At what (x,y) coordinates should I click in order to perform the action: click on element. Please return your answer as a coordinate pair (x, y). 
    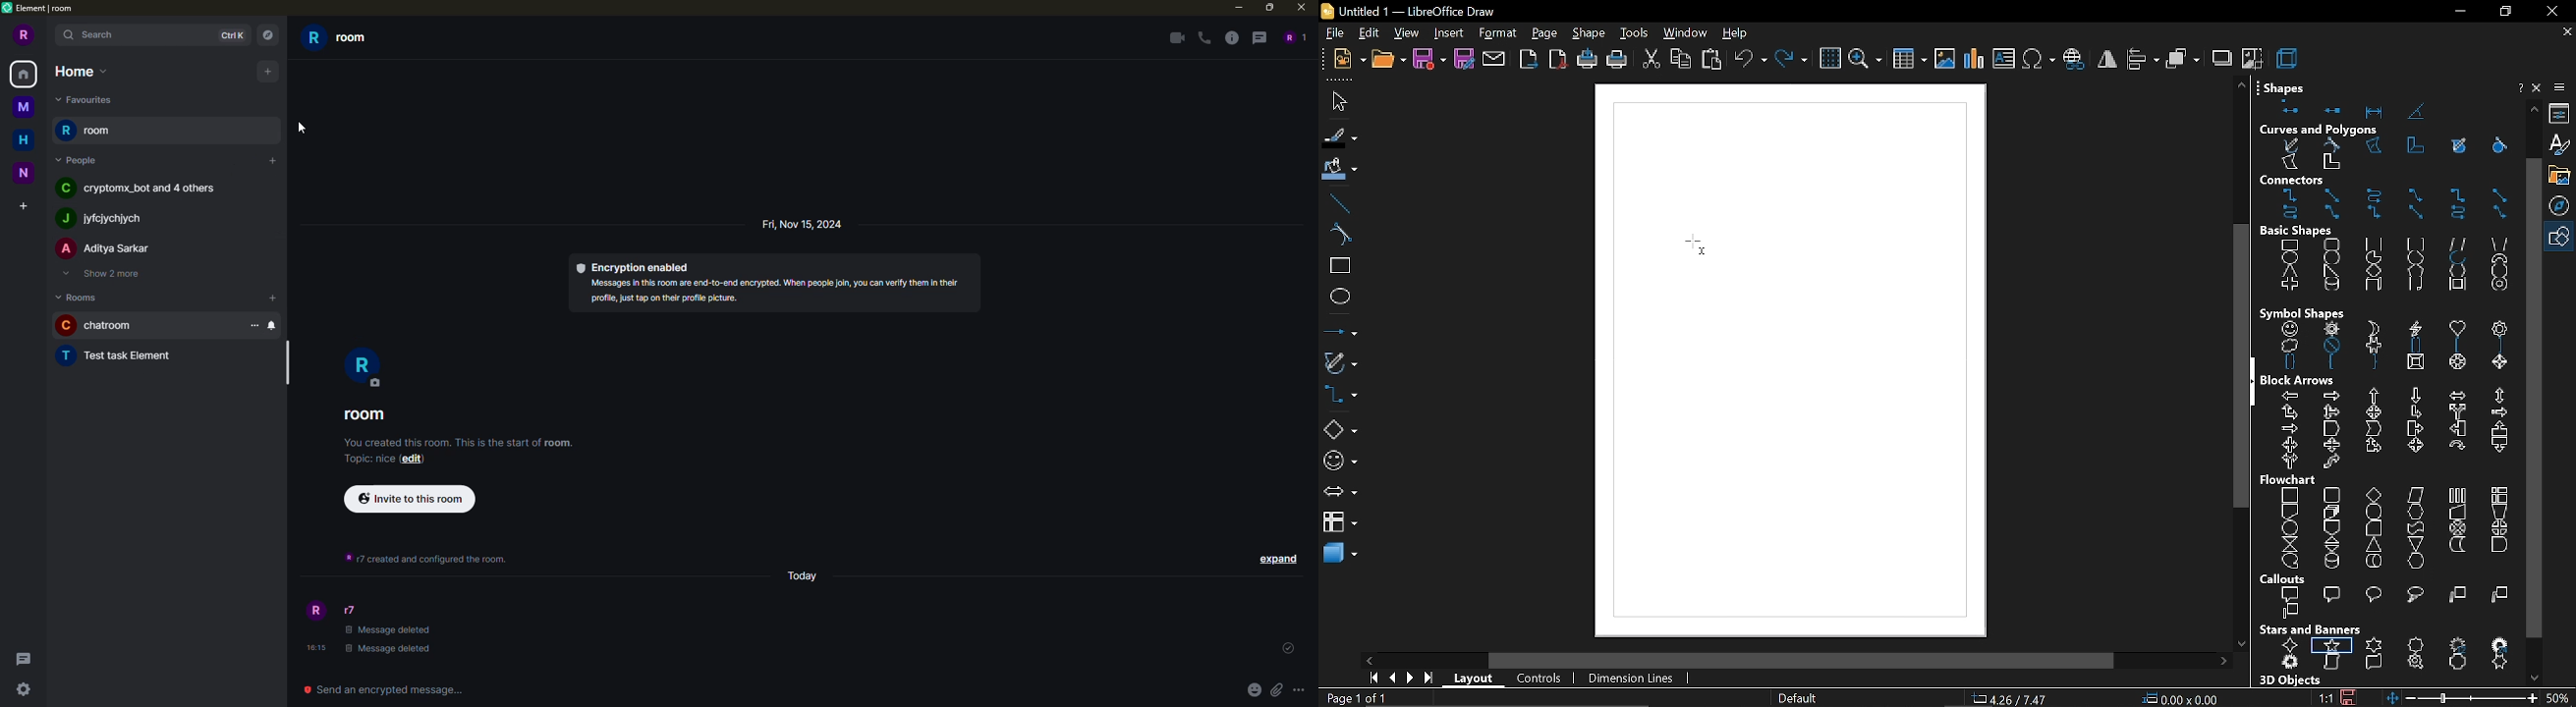
    Looking at the image, I should click on (41, 8).